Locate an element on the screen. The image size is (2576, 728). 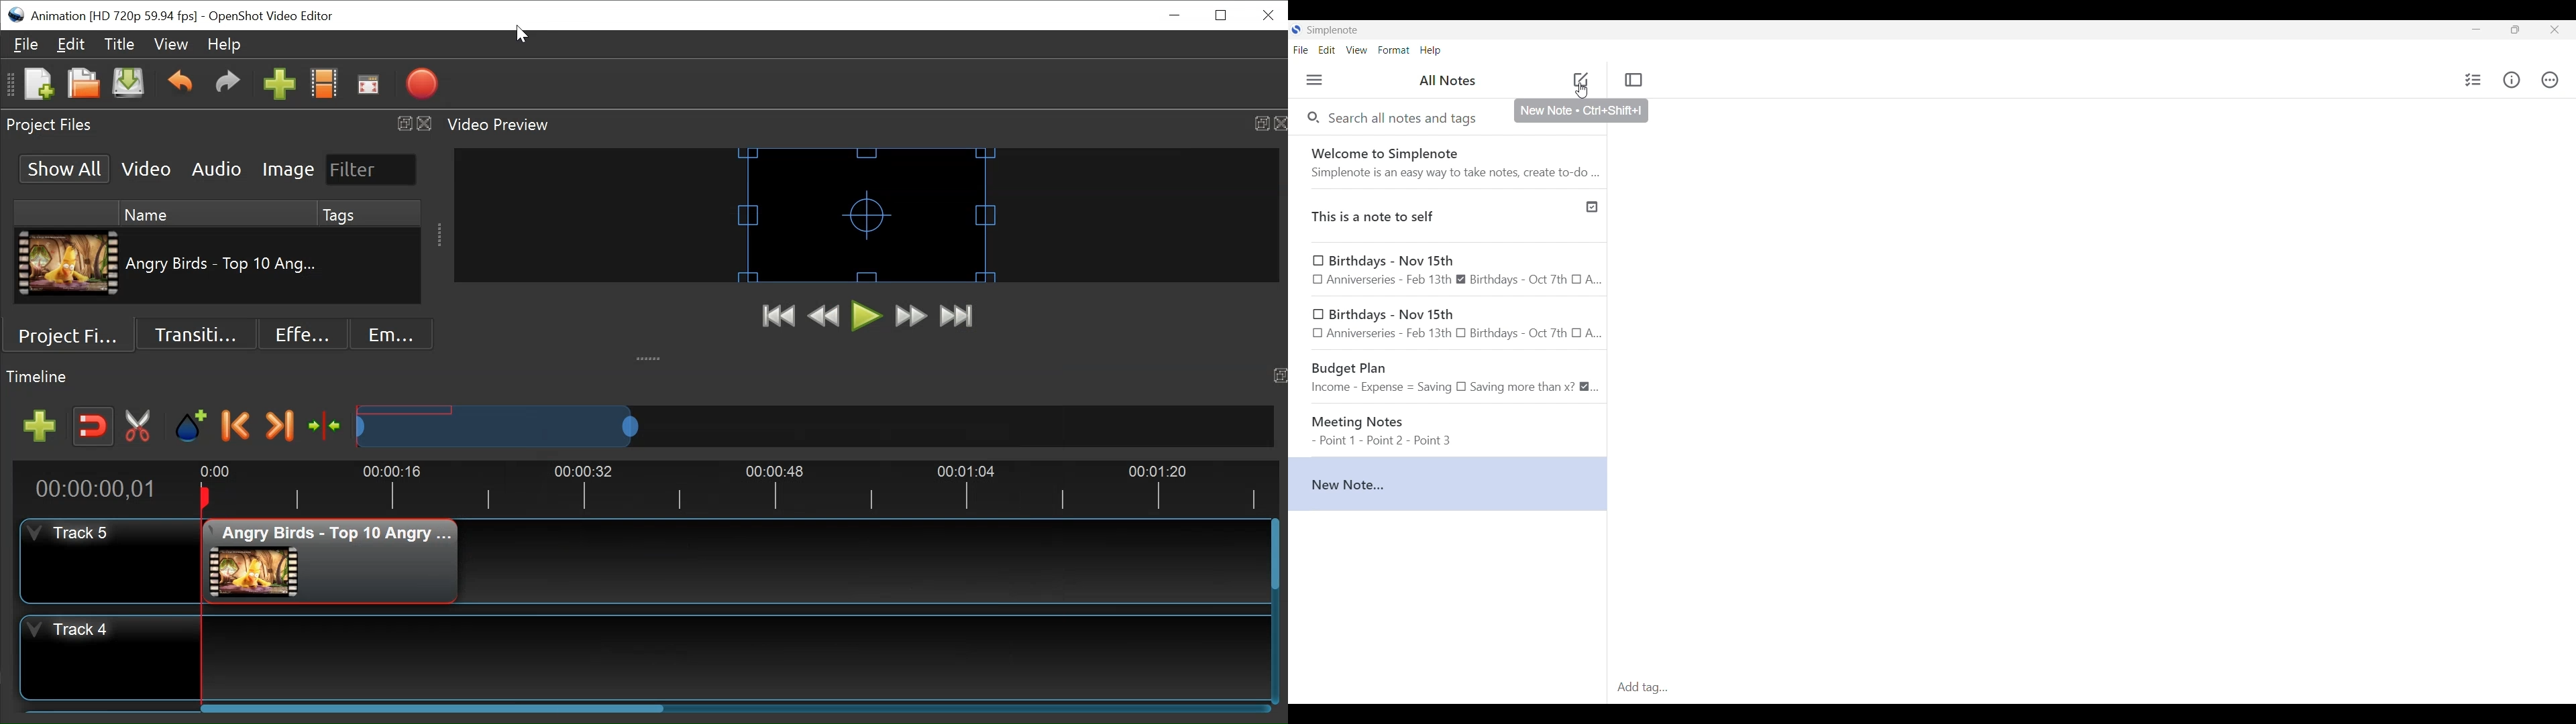
OpenShot is located at coordinates (17, 16).